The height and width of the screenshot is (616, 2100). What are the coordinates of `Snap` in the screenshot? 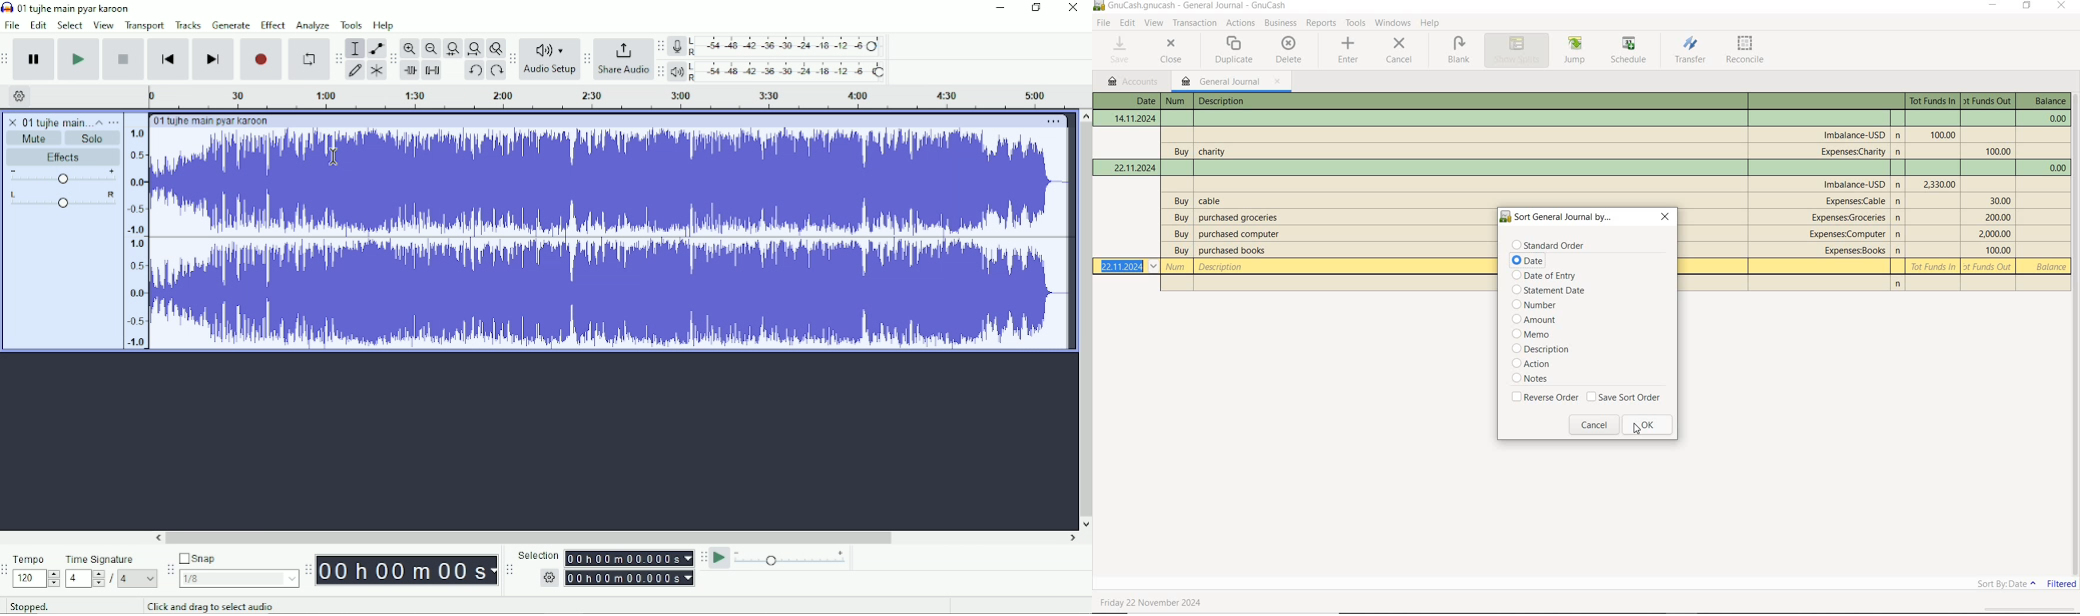 It's located at (238, 569).